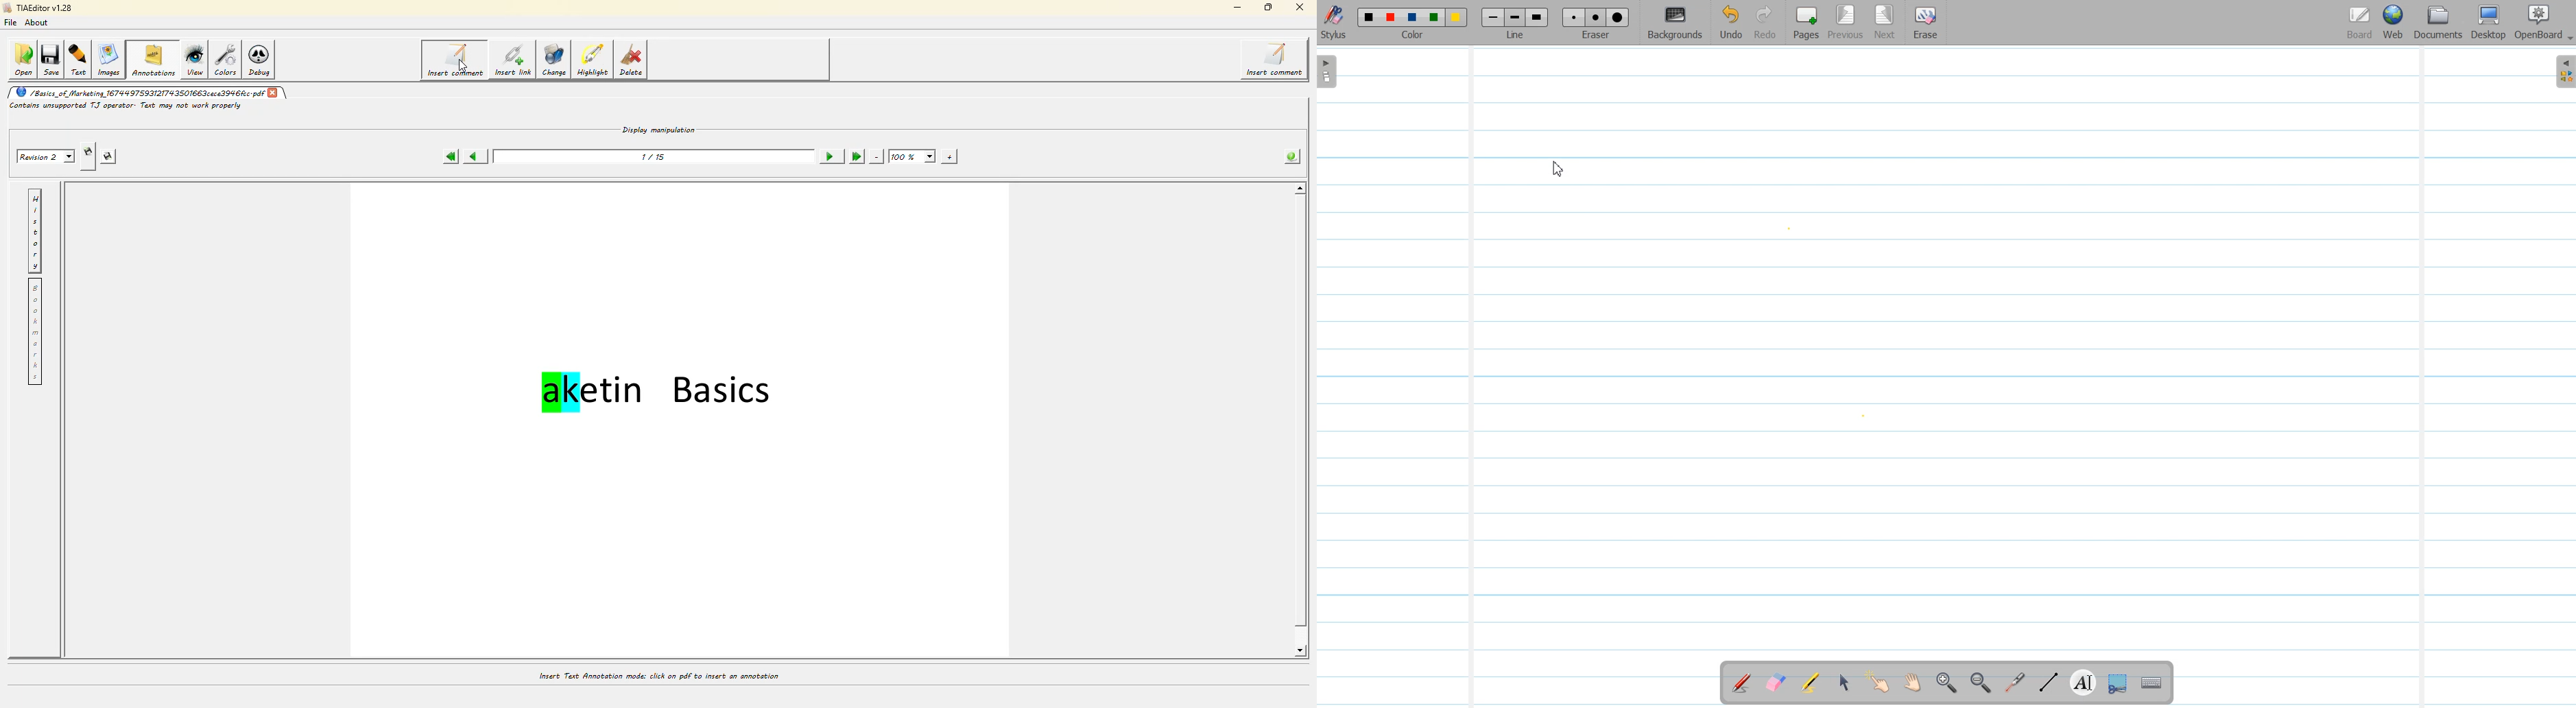  I want to click on Scroll Page, so click(1912, 684).